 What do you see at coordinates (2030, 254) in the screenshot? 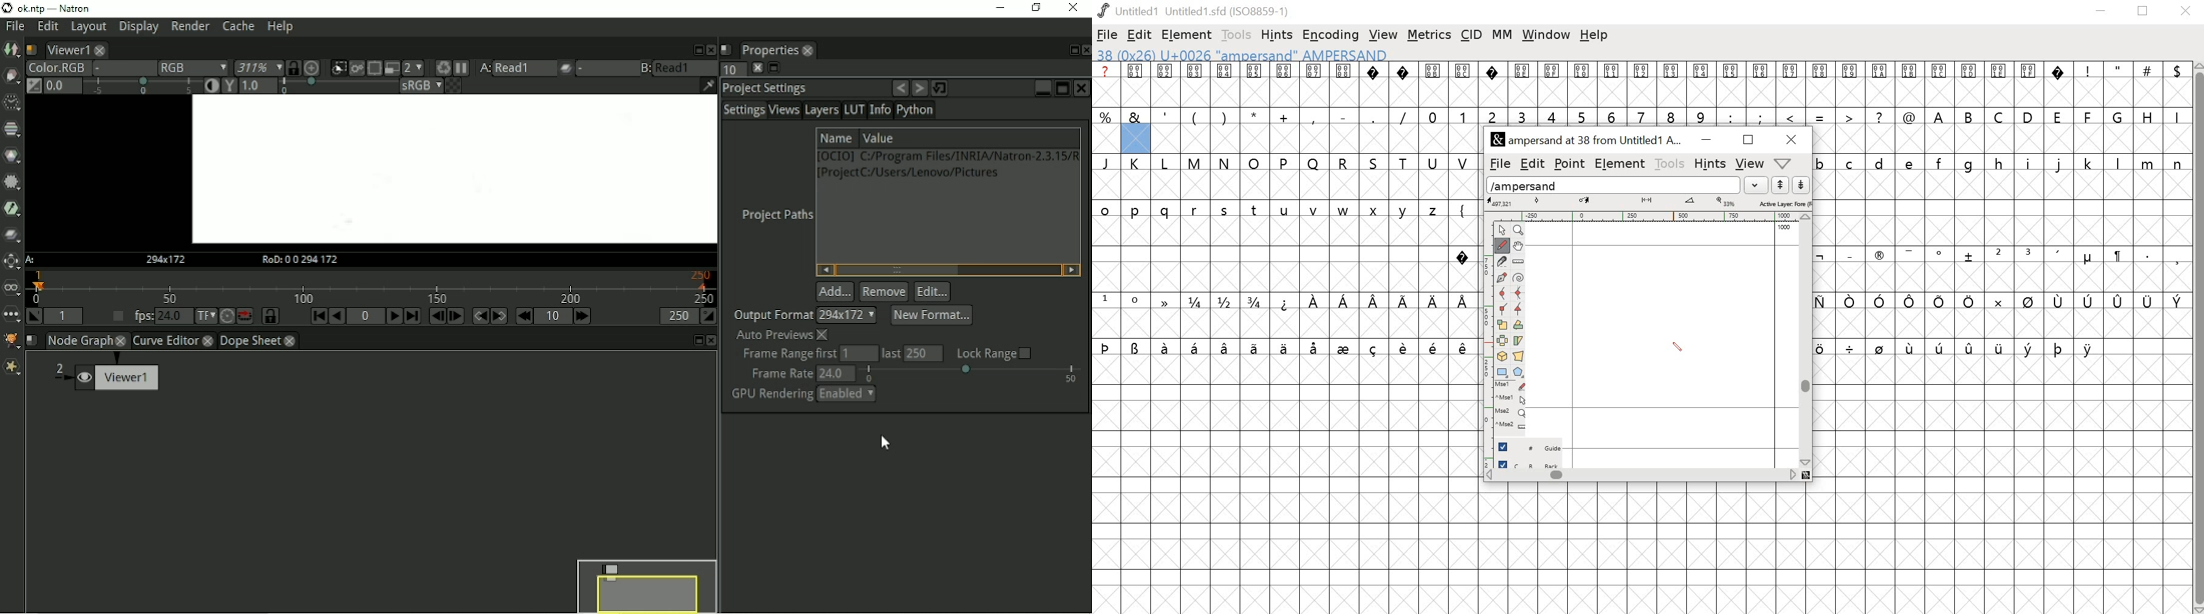
I see `3` at bounding box center [2030, 254].